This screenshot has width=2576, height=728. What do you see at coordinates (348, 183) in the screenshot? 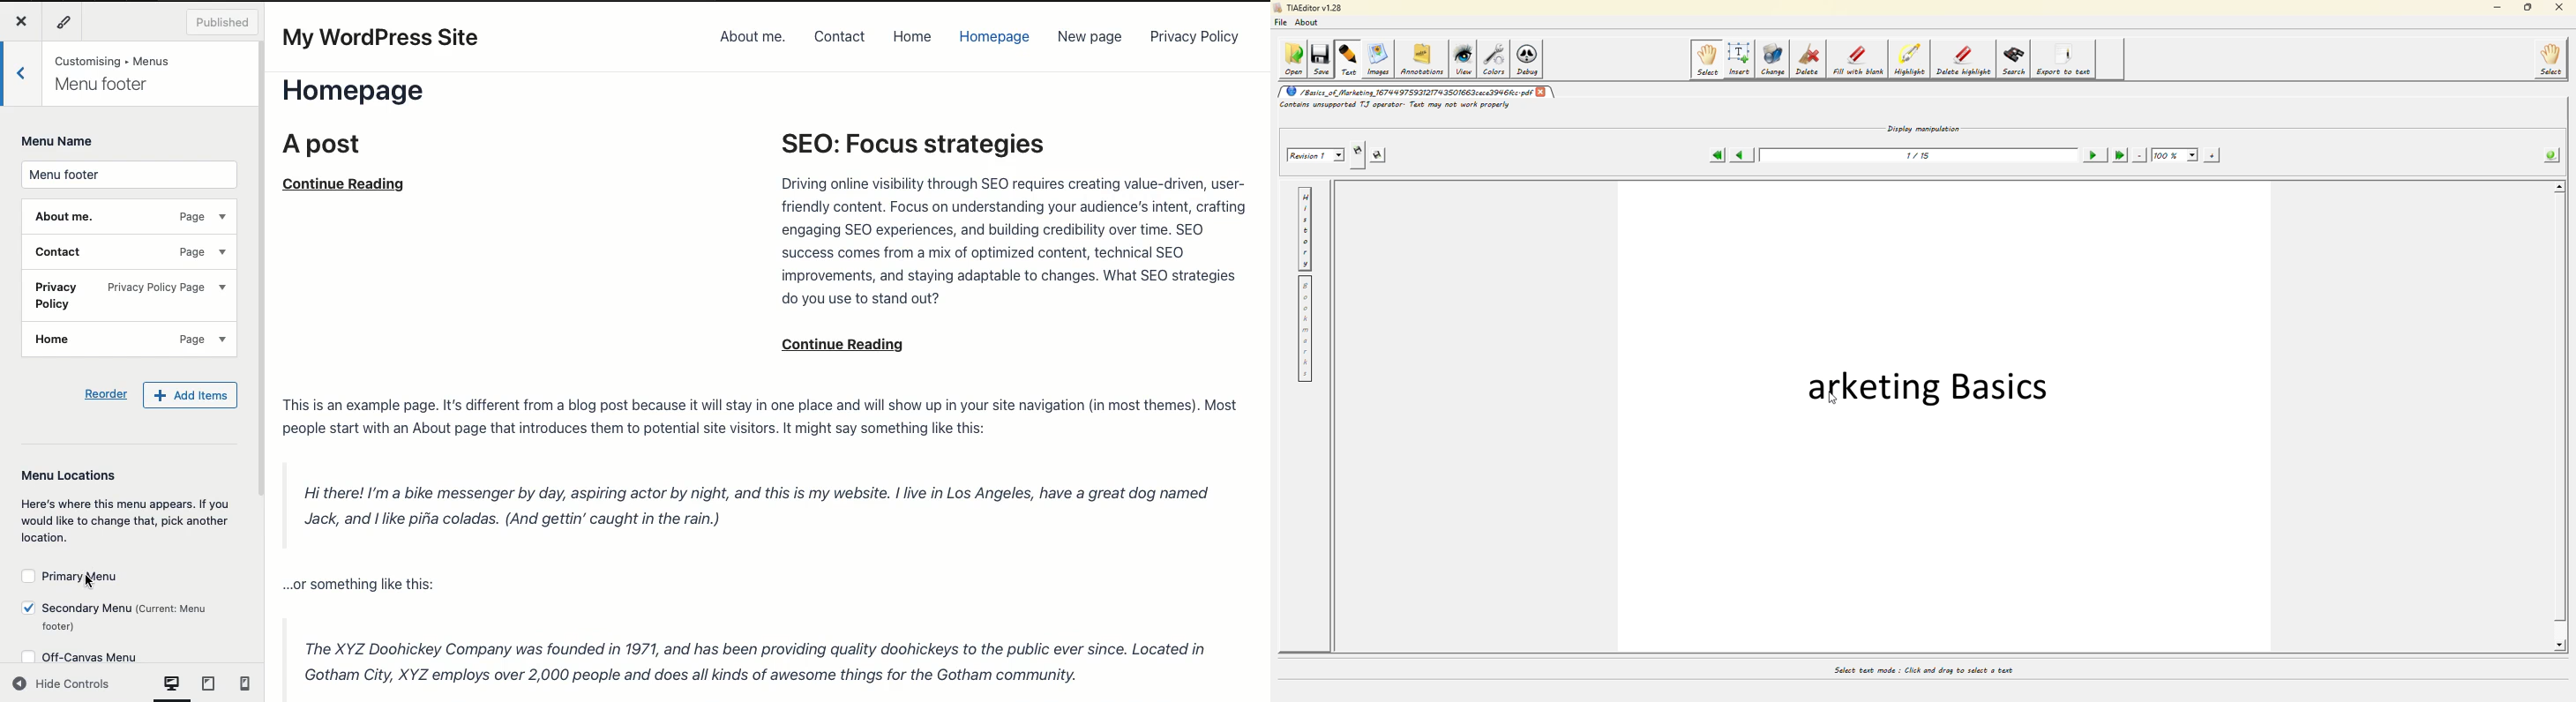
I see `continue` at bounding box center [348, 183].